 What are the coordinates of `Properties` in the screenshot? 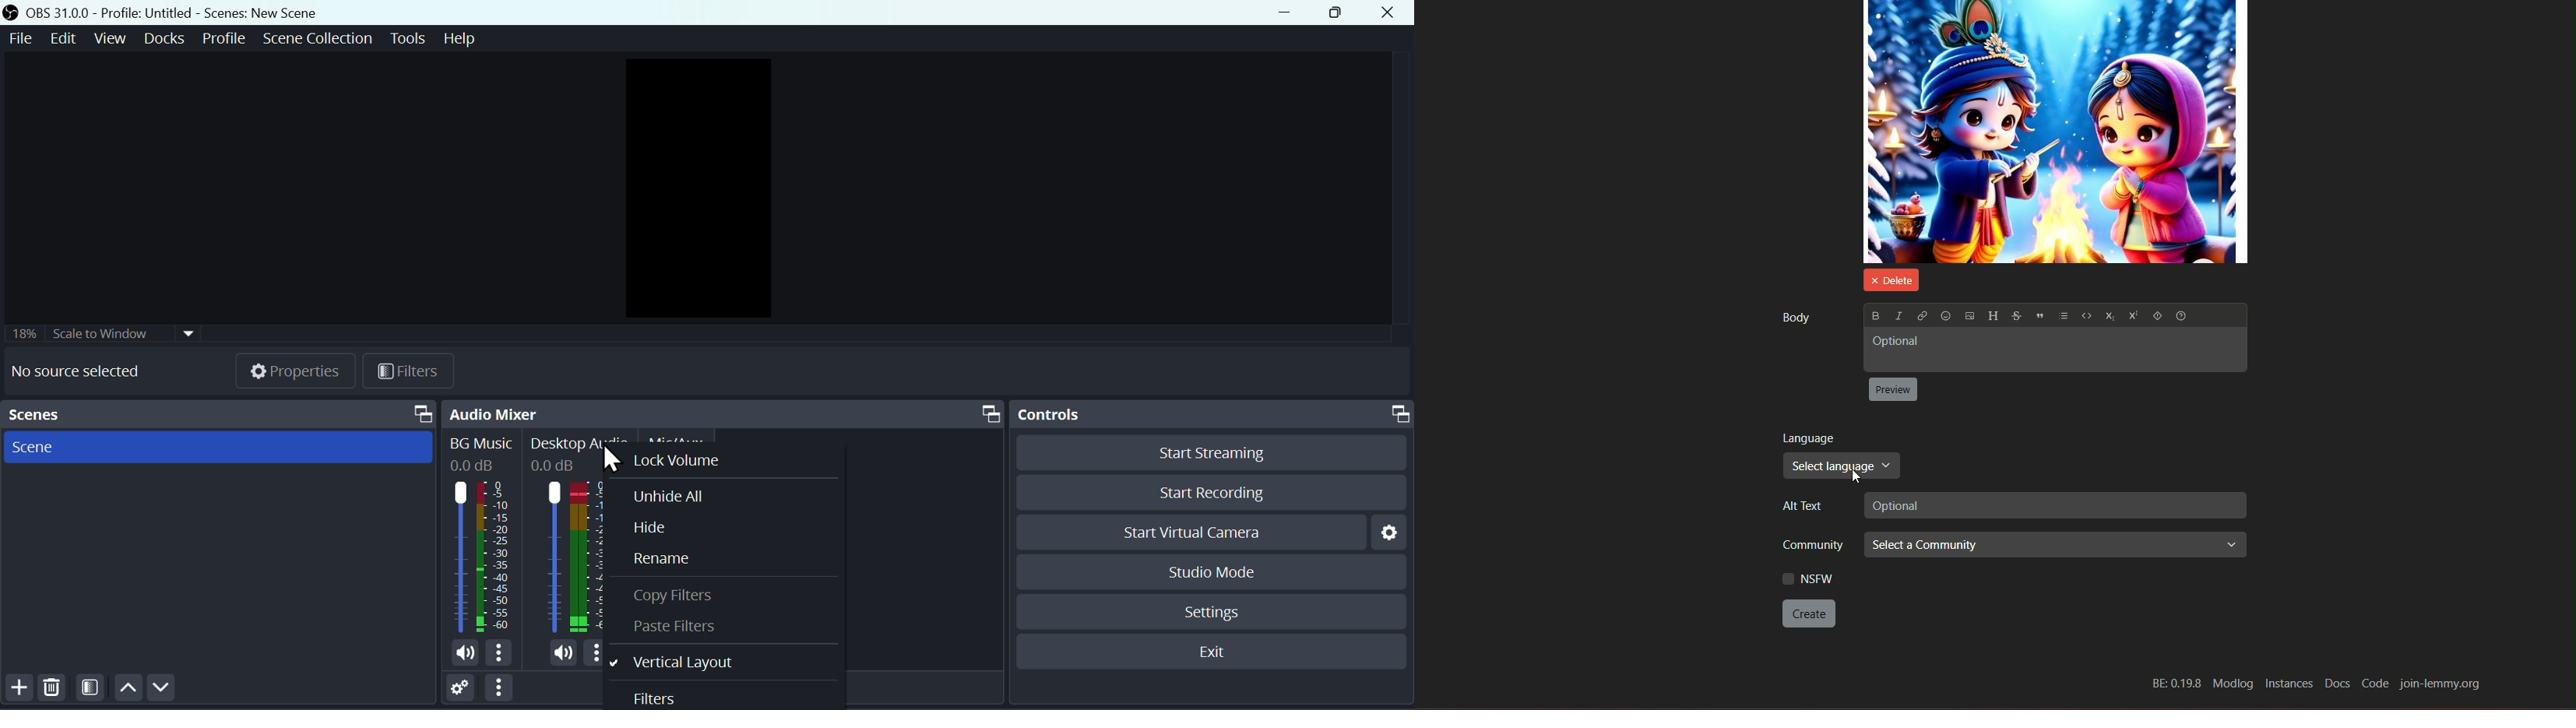 It's located at (300, 373).